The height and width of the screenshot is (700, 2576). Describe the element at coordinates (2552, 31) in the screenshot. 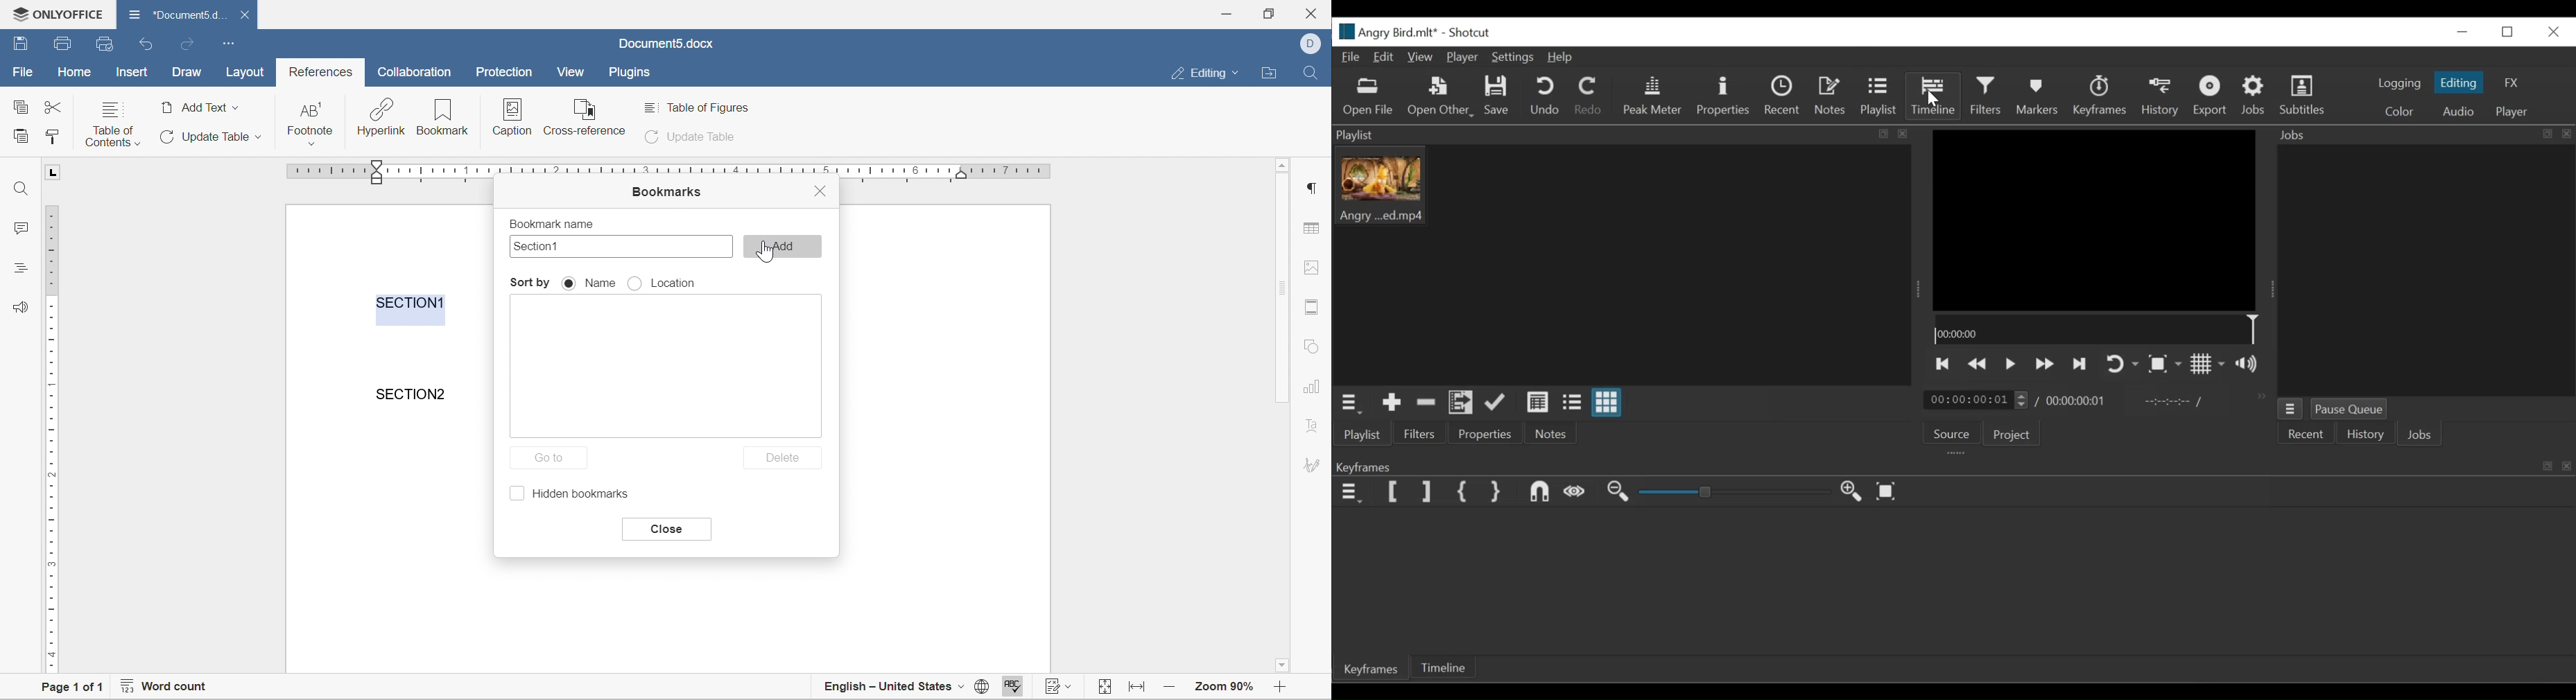

I see `Close` at that location.